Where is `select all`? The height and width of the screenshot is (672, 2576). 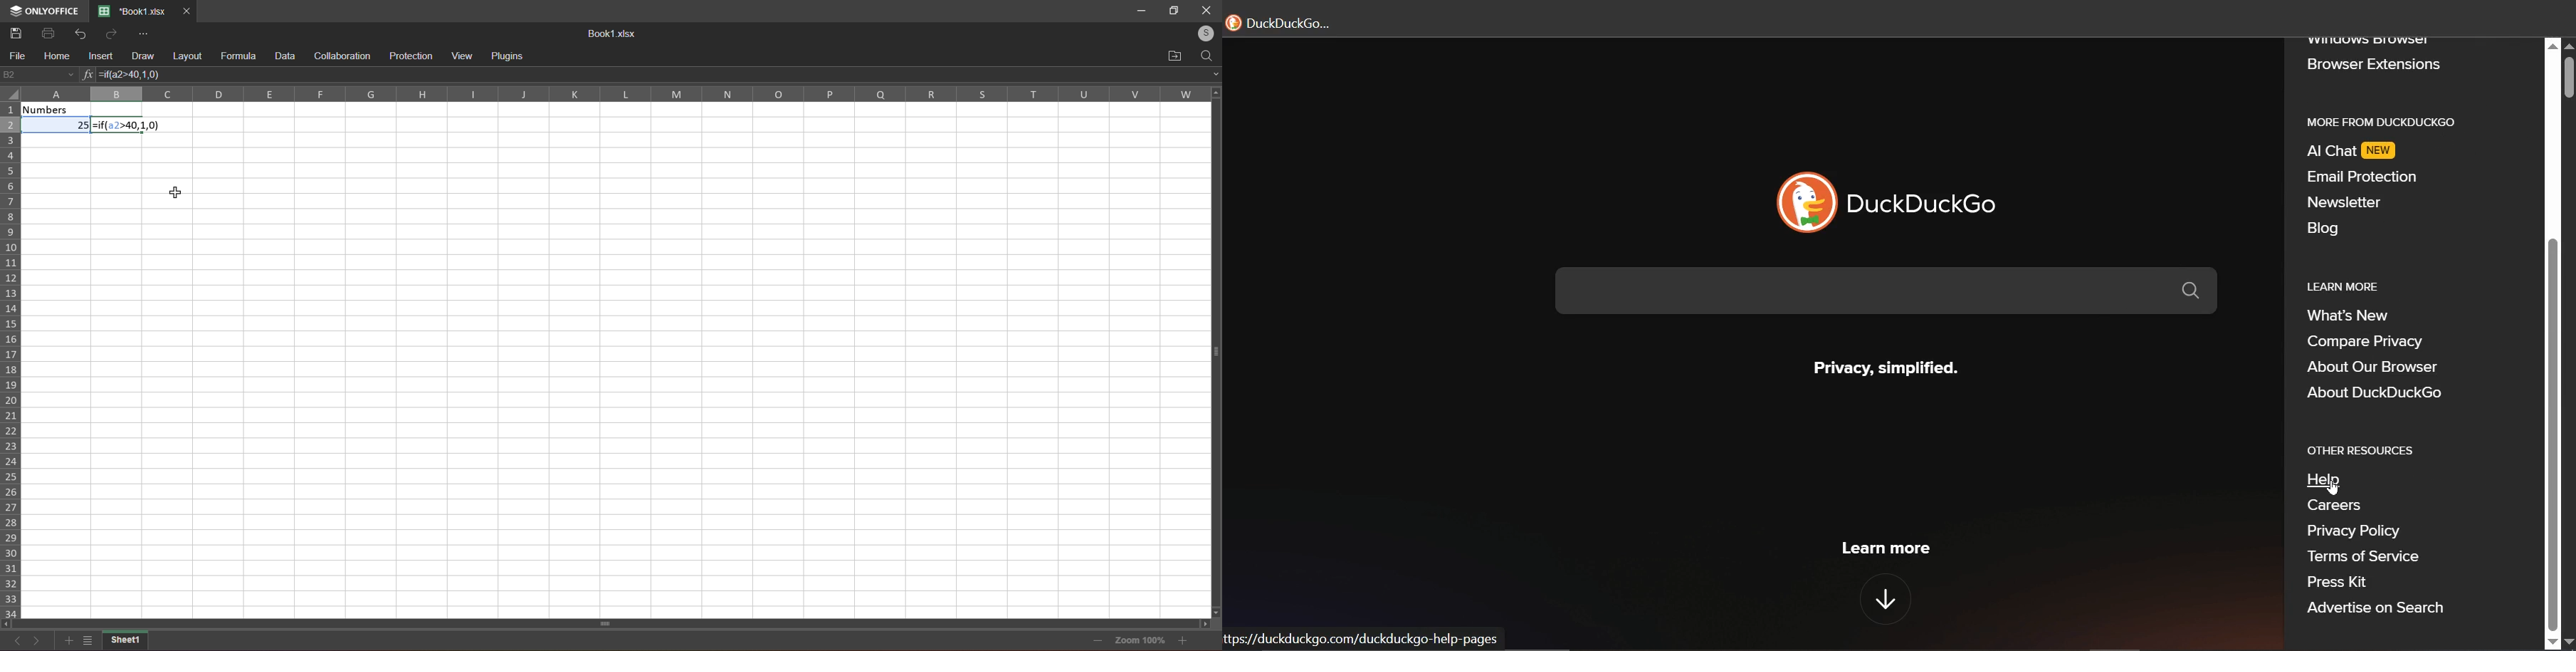 select all is located at coordinates (11, 97).